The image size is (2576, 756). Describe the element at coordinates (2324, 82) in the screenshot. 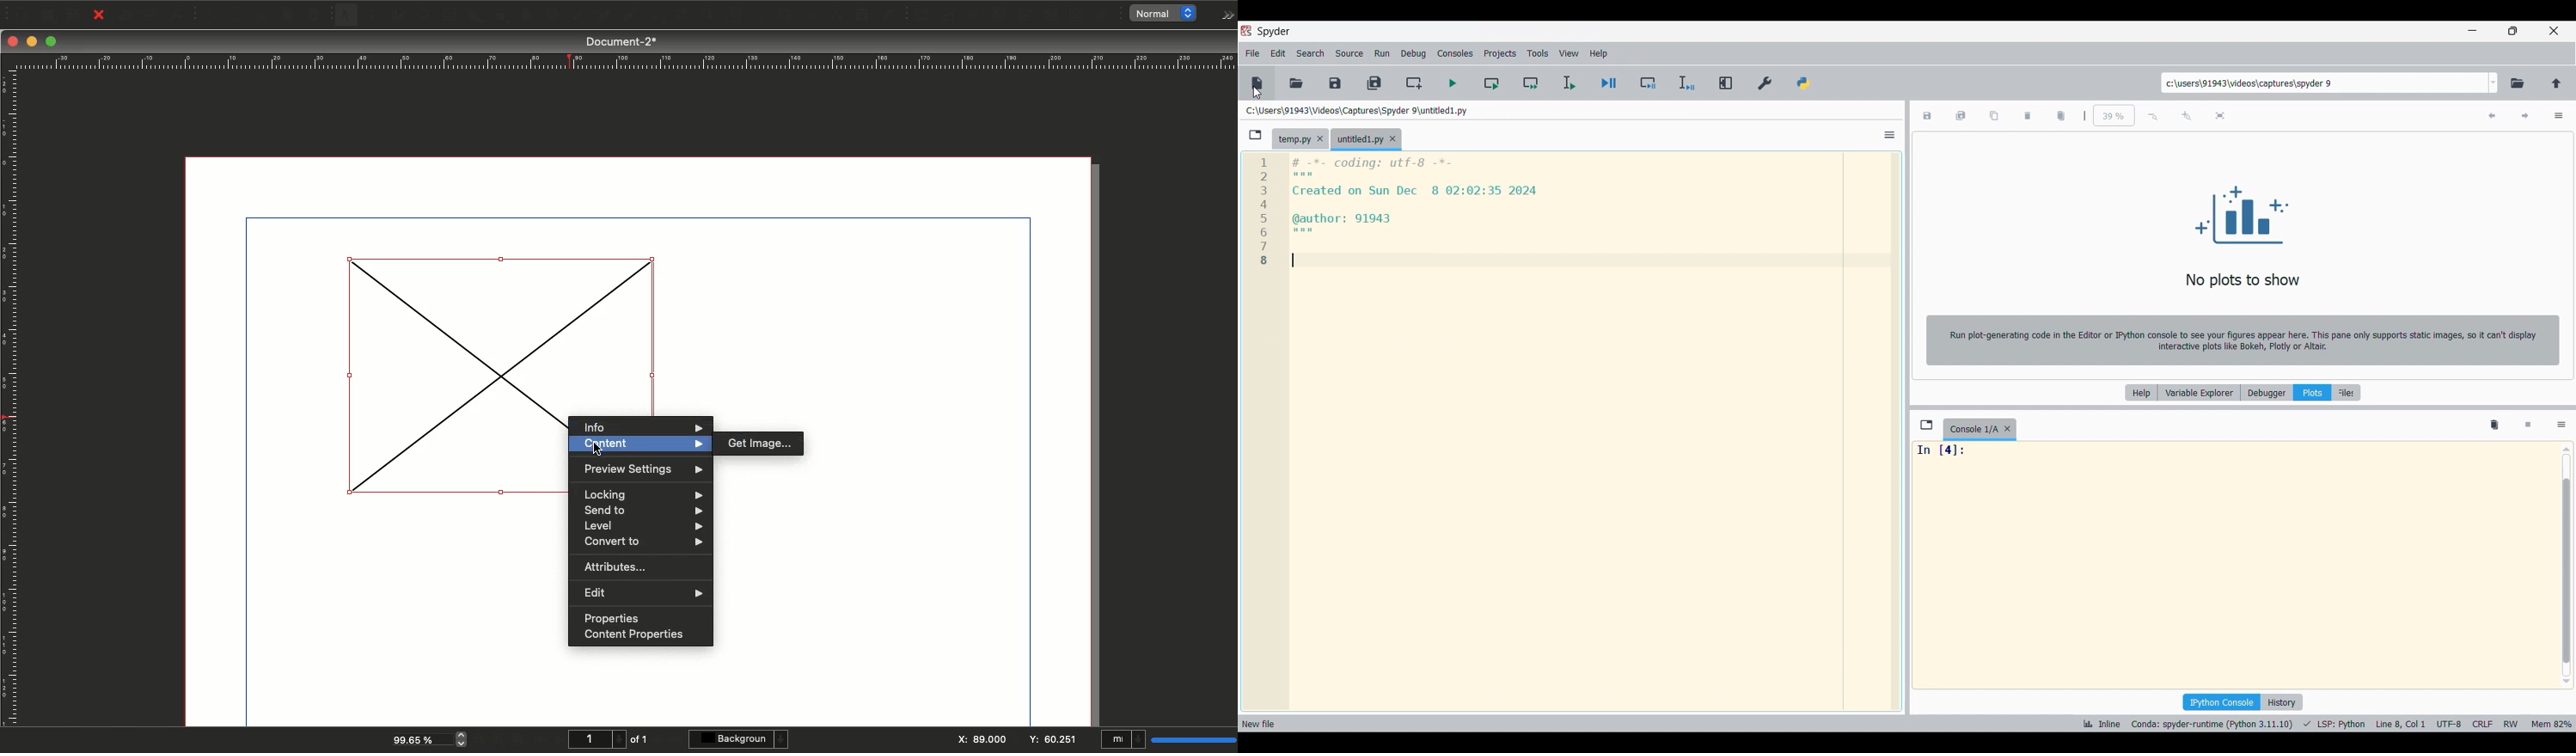

I see `Input folder location` at that location.